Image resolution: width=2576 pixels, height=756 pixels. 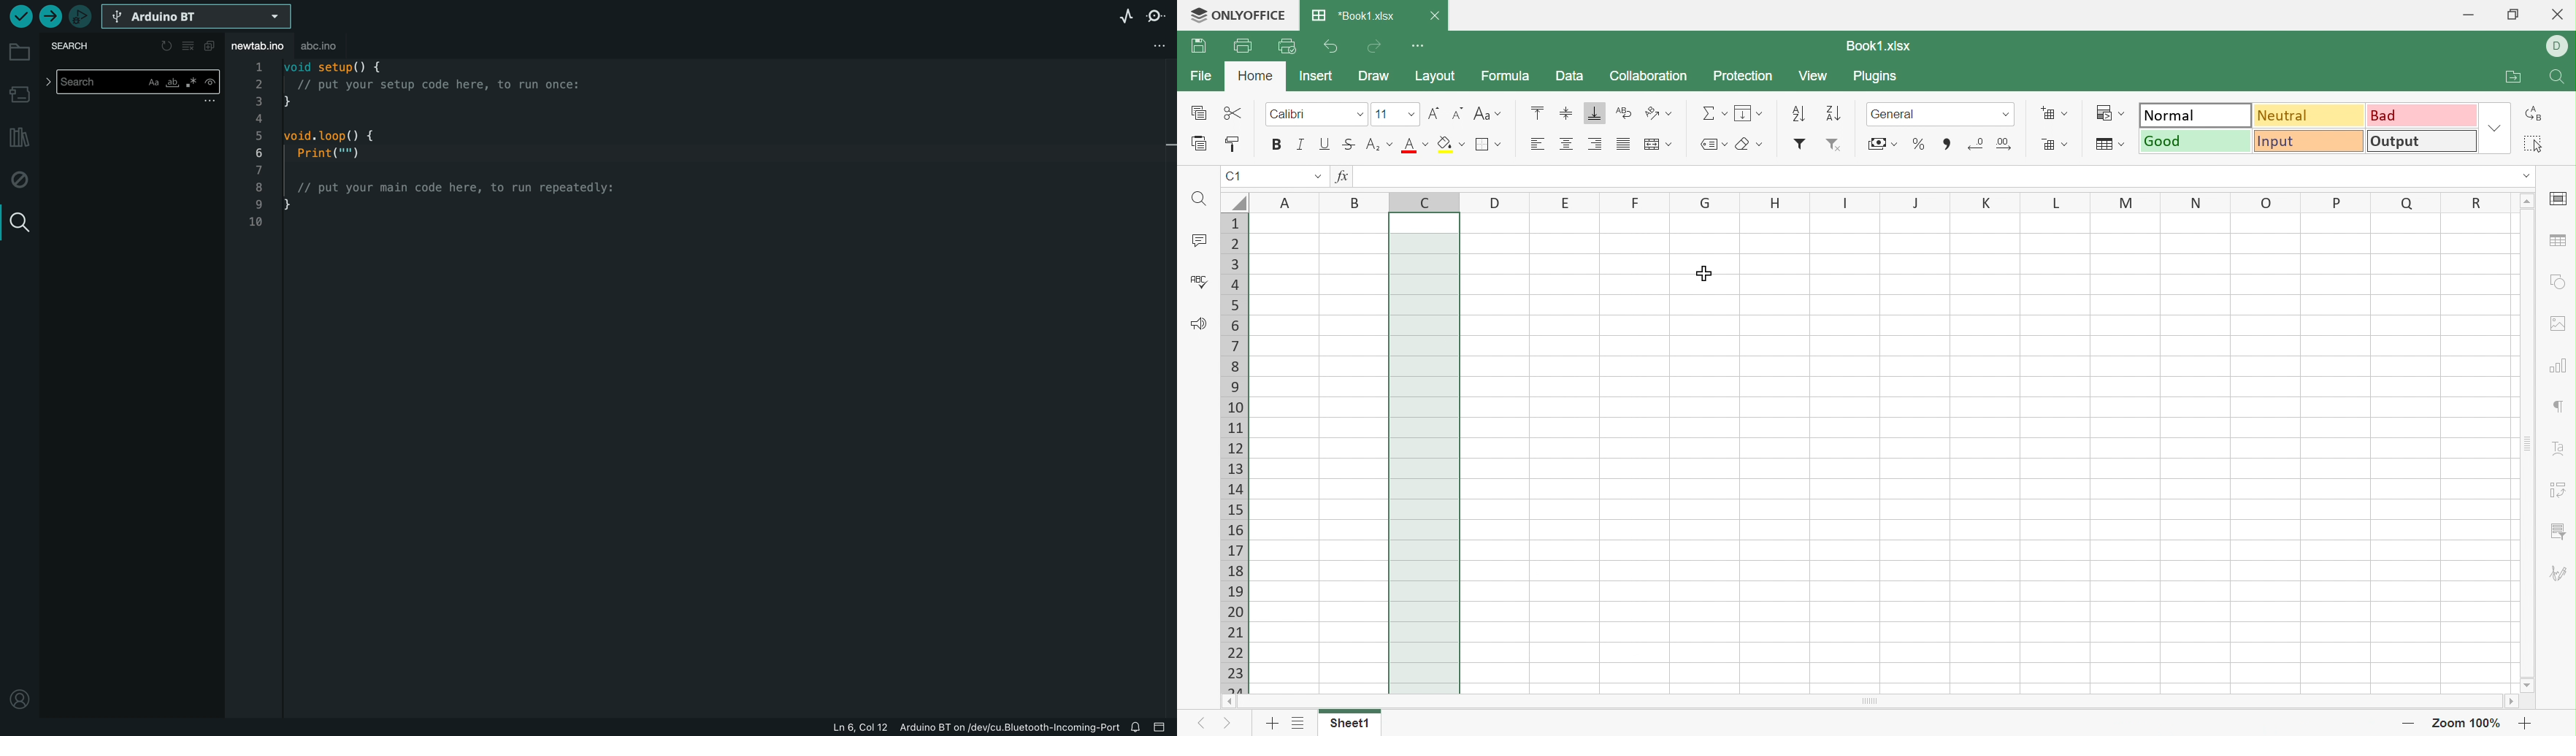 I want to click on Cut, so click(x=1233, y=114).